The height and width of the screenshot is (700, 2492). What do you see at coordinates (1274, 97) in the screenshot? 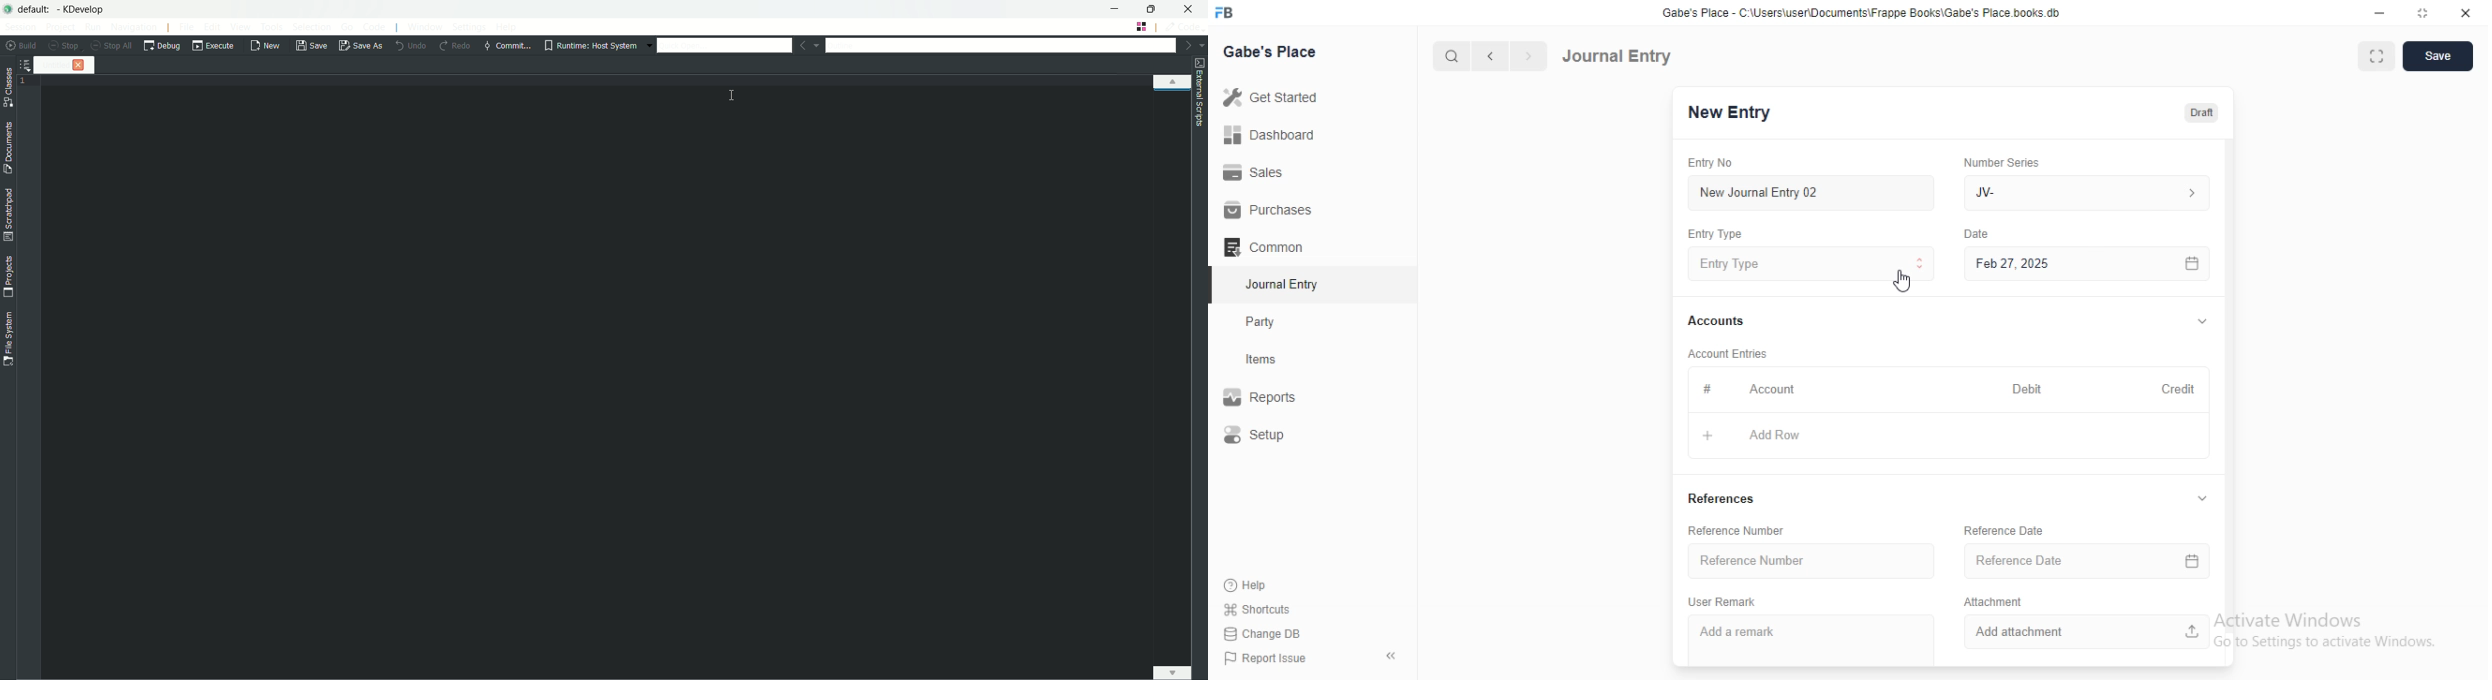
I see `Get Started` at bounding box center [1274, 97].